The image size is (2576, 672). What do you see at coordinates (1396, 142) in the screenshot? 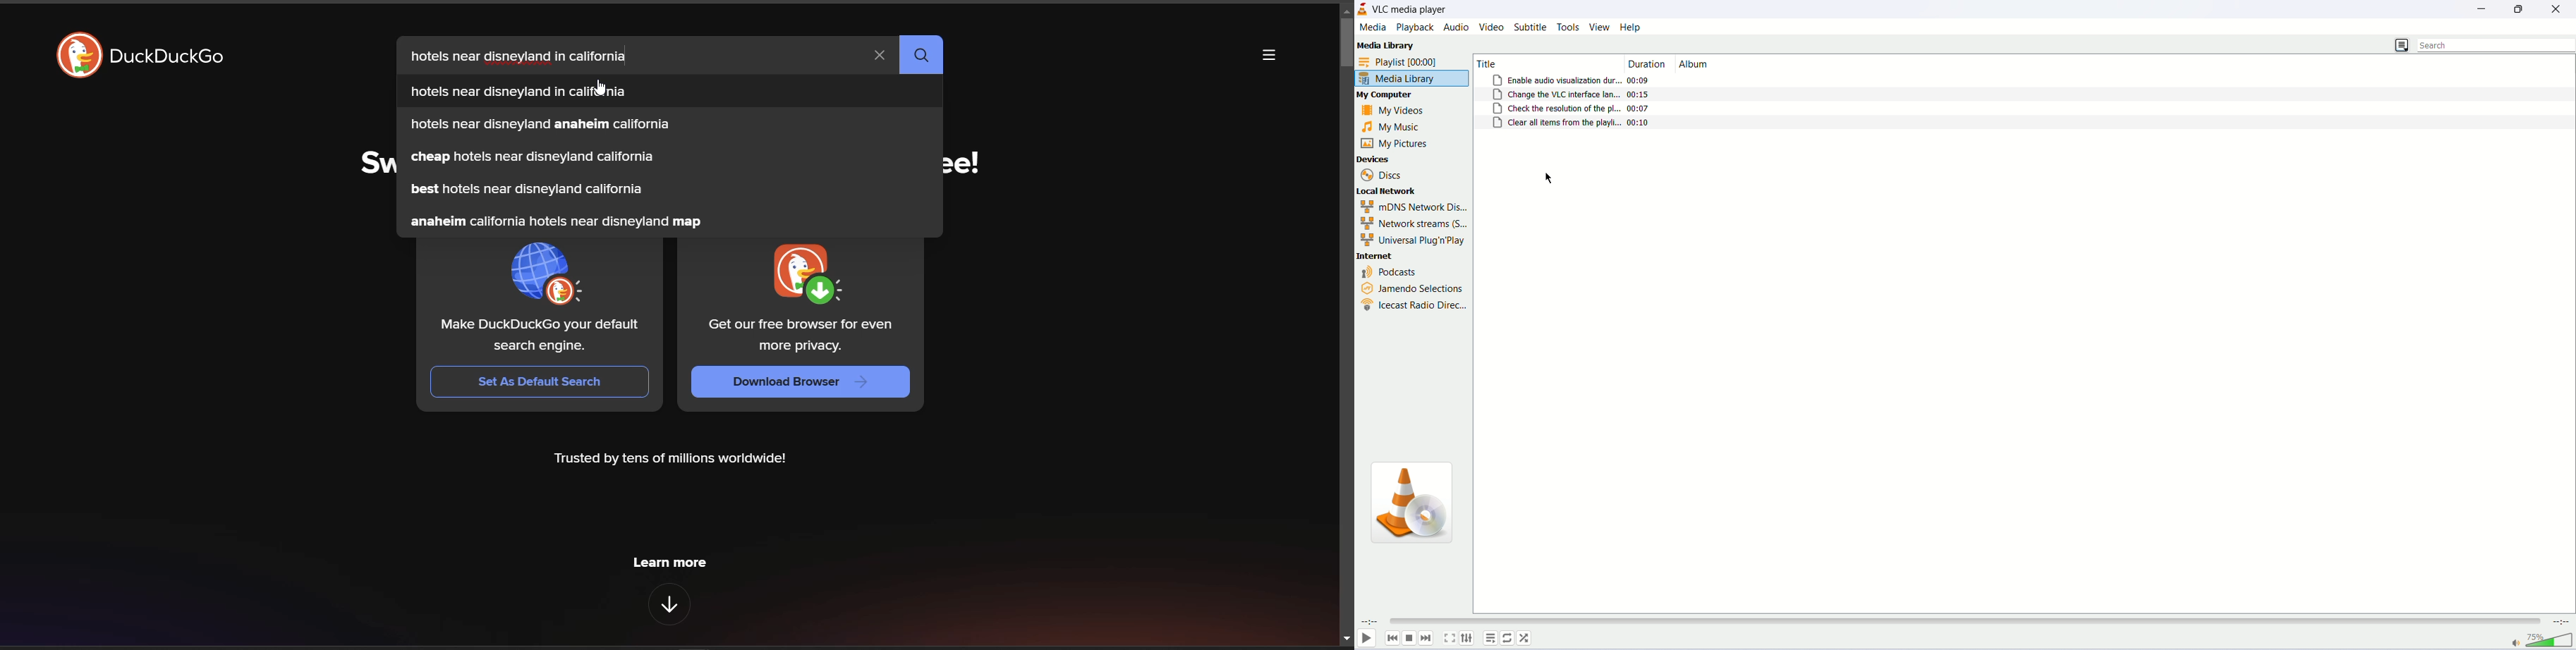
I see `my pictures` at bounding box center [1396, 142].